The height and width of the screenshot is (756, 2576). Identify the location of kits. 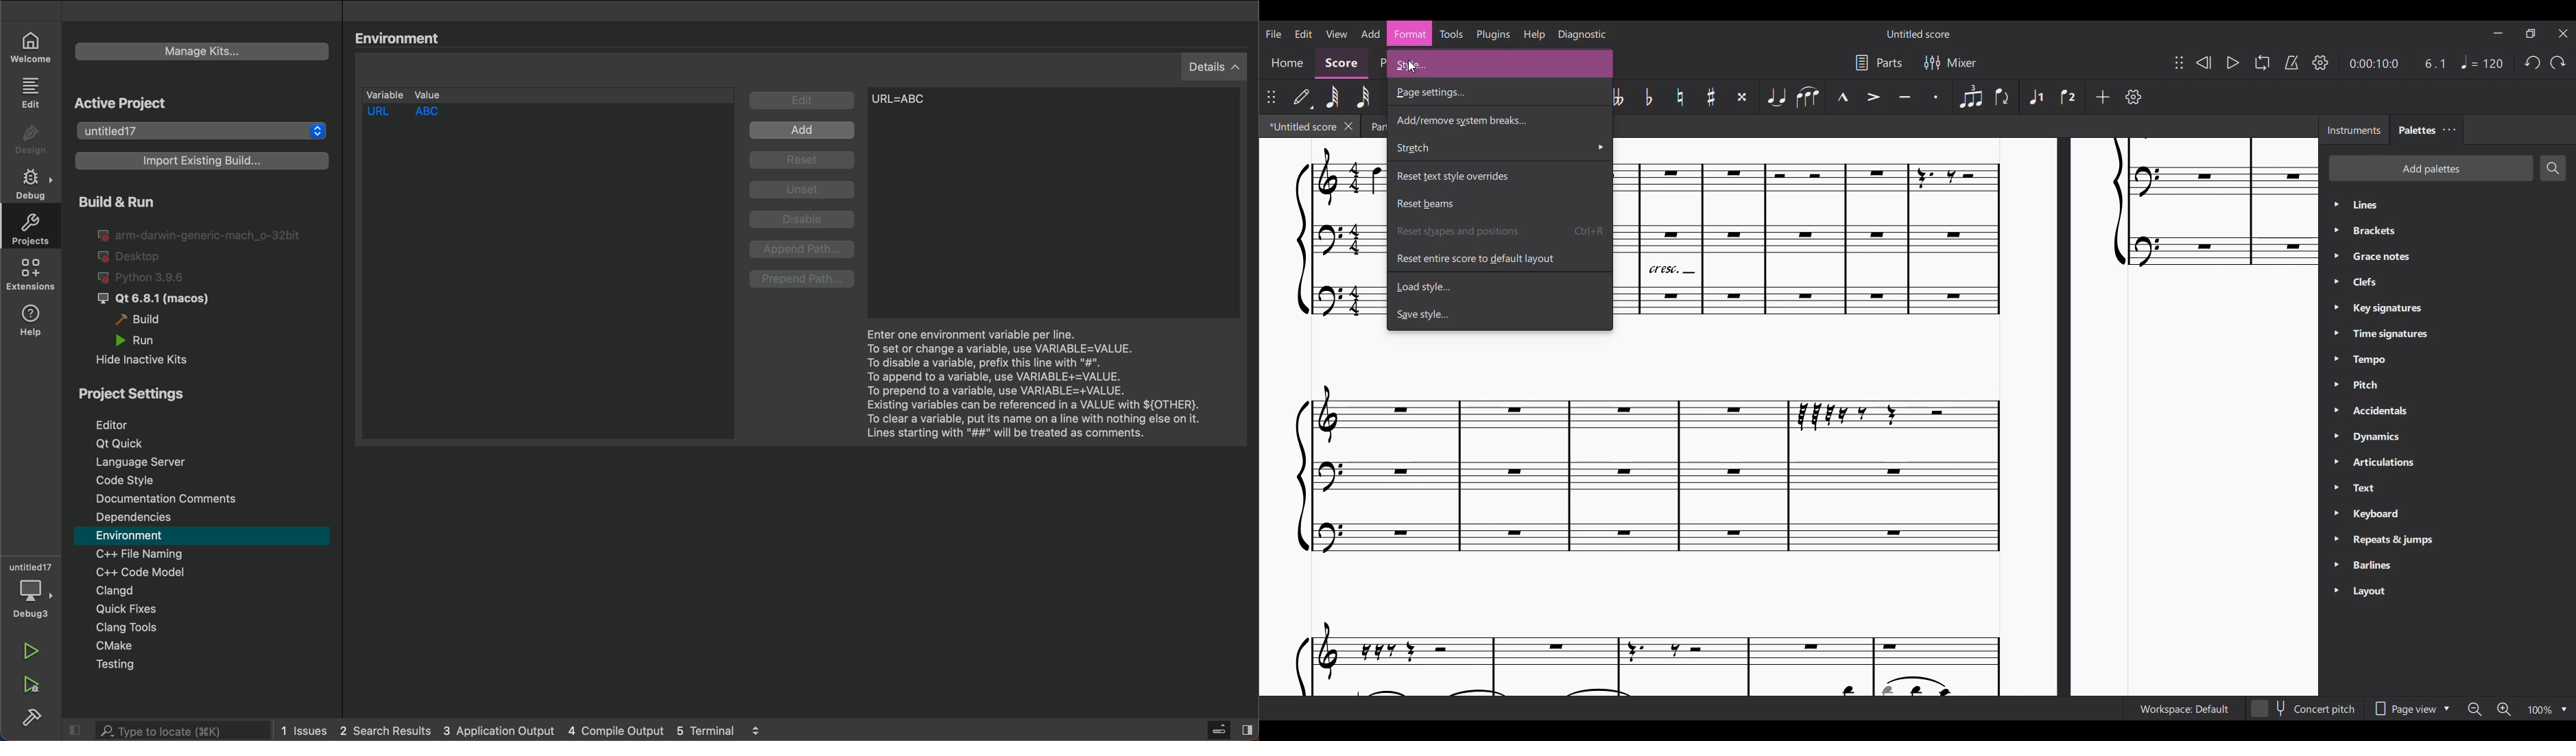
(200, 53).